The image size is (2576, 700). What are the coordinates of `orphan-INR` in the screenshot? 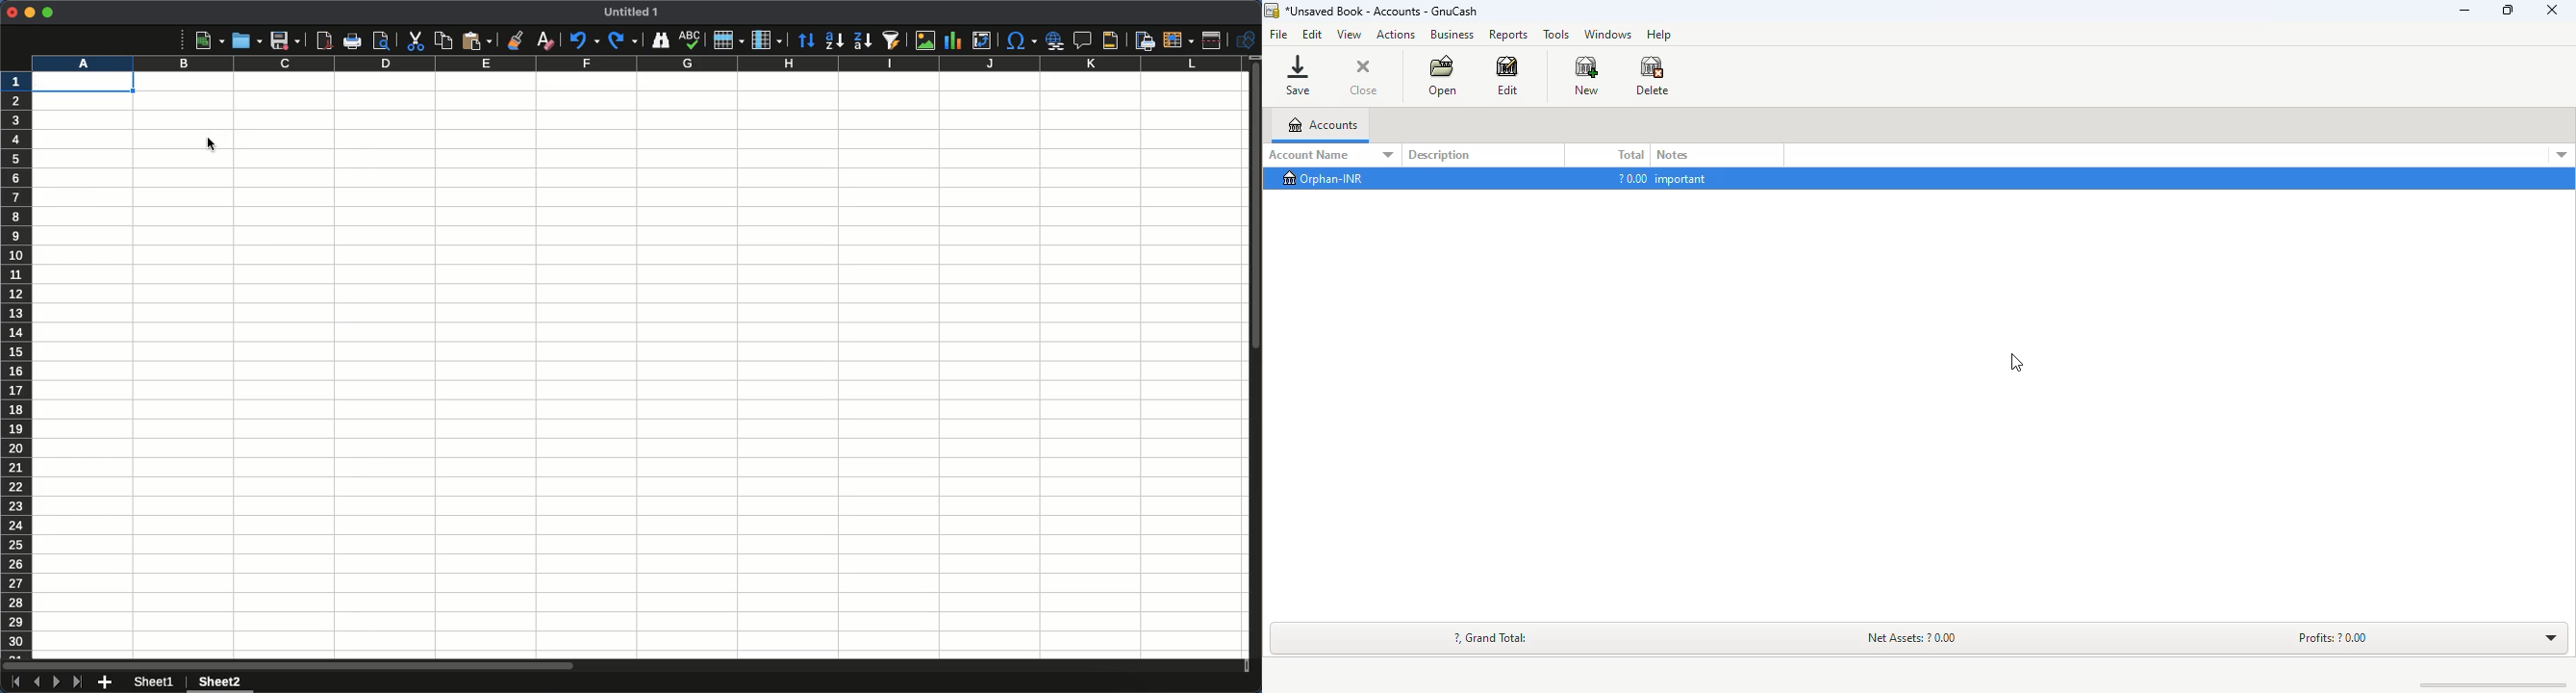 It's located at (1325, 178).